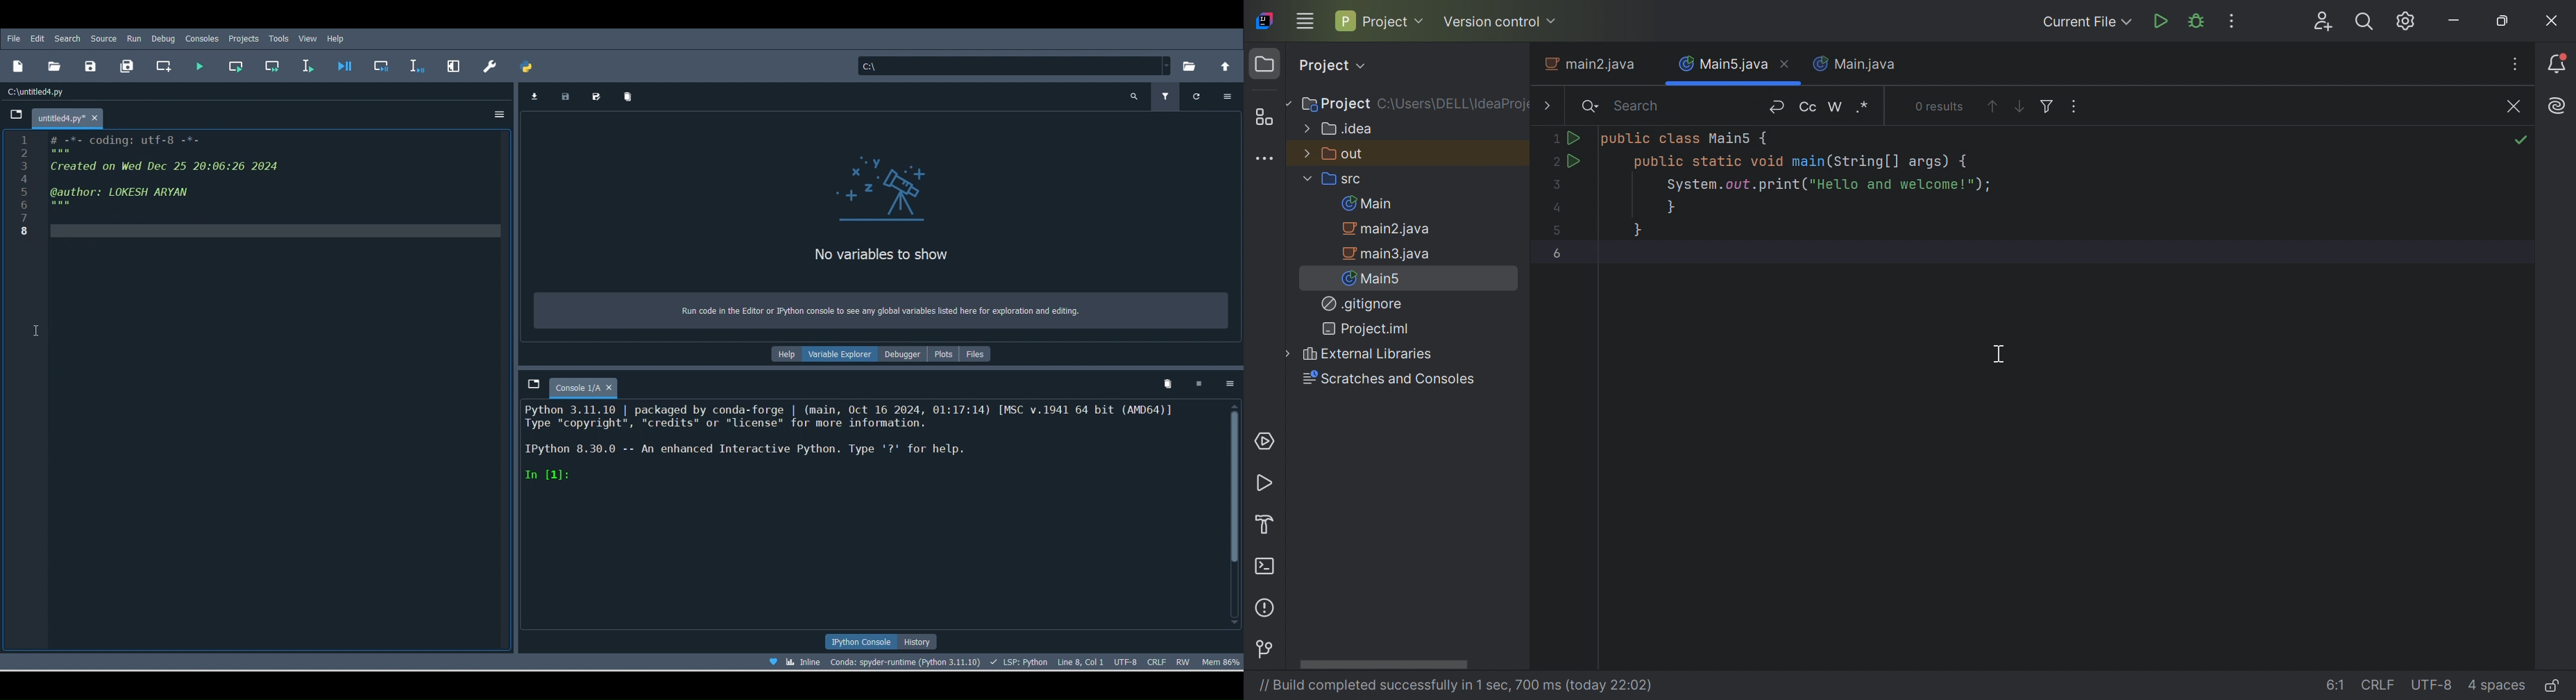 This screenshot has width=2576, height=700. What do you see at coordinates (18, 69) in the screenshot?
I see `New file (Ctrl + N)` at bounding box center [18, 69].